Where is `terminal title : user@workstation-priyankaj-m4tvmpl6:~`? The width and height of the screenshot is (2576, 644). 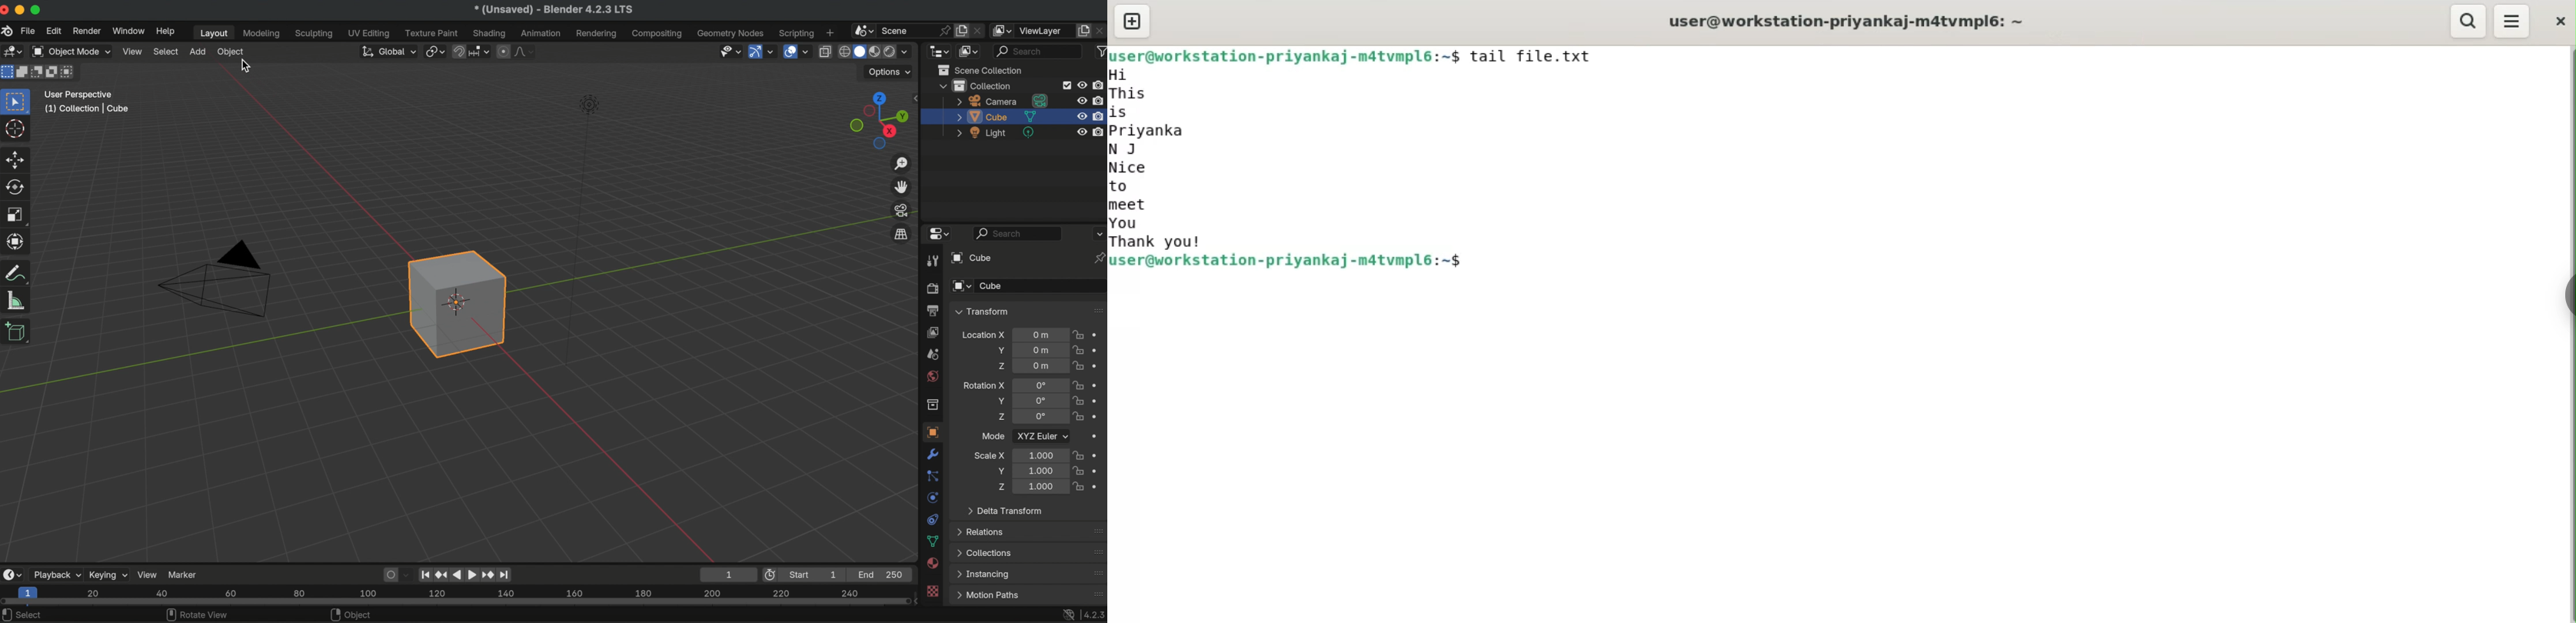
terminal title : user@workstation-priyankaj-m4tvmpl6:~ is located at coordinates (1852, 18).